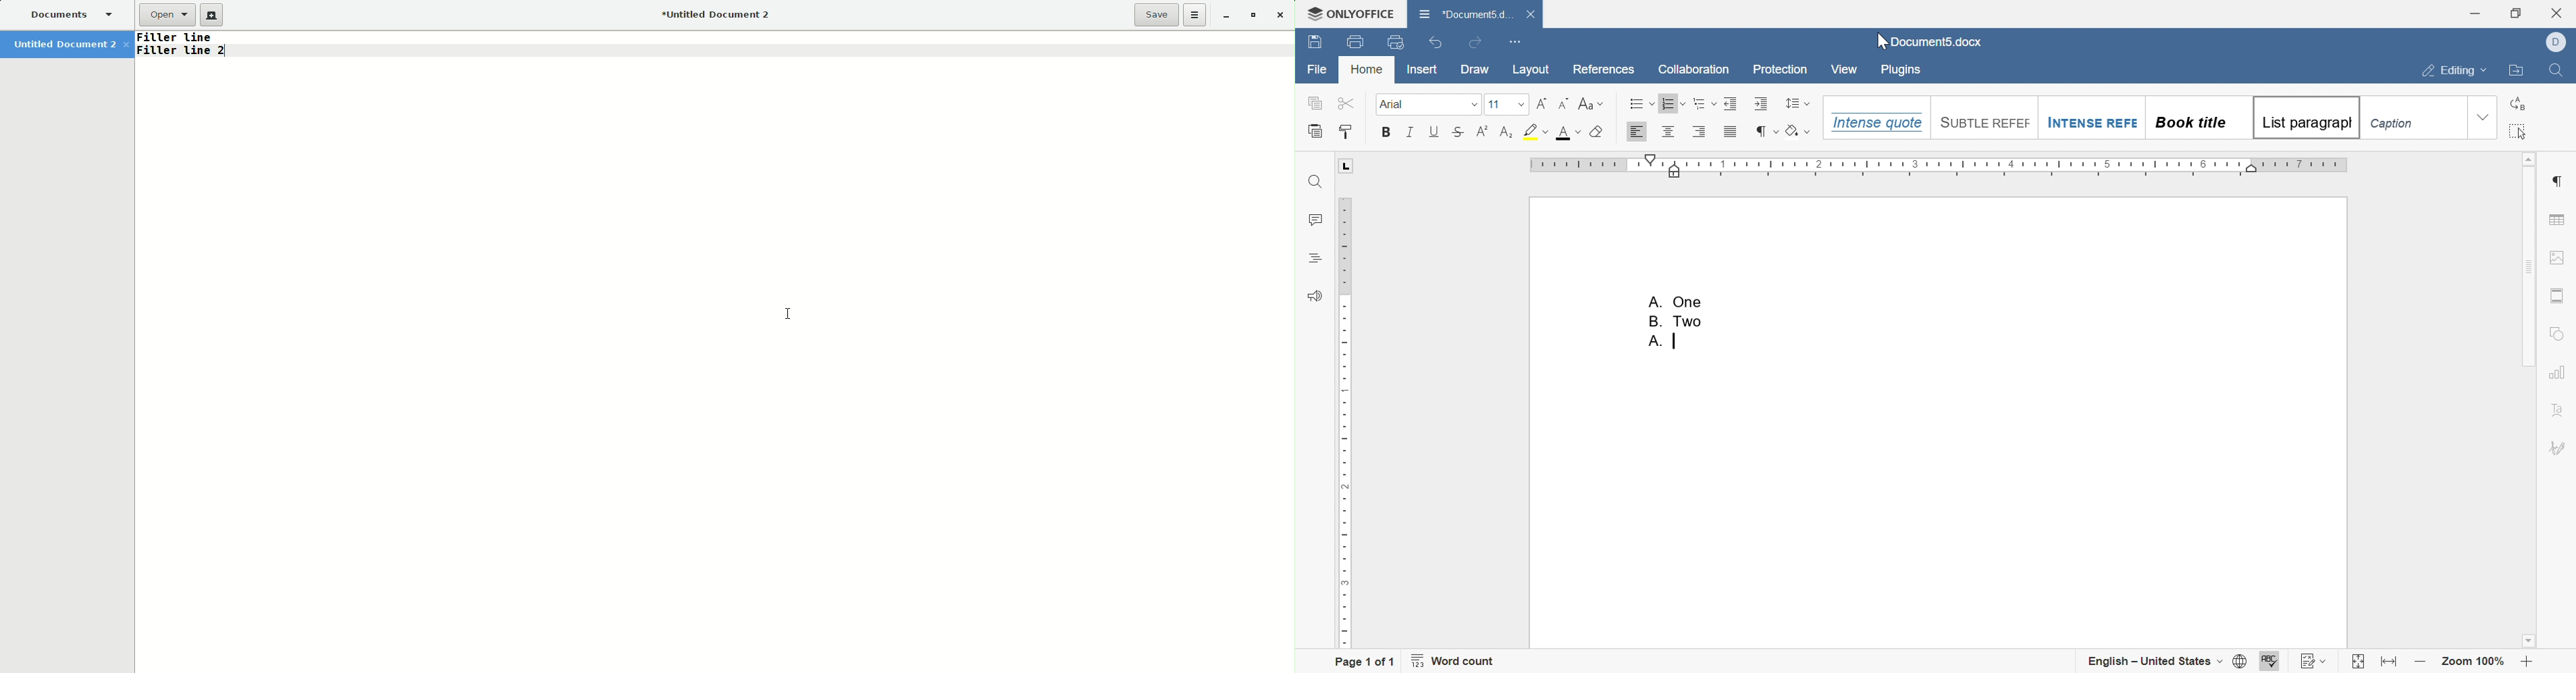  I want to click on Copy style, so click(1347, 131).